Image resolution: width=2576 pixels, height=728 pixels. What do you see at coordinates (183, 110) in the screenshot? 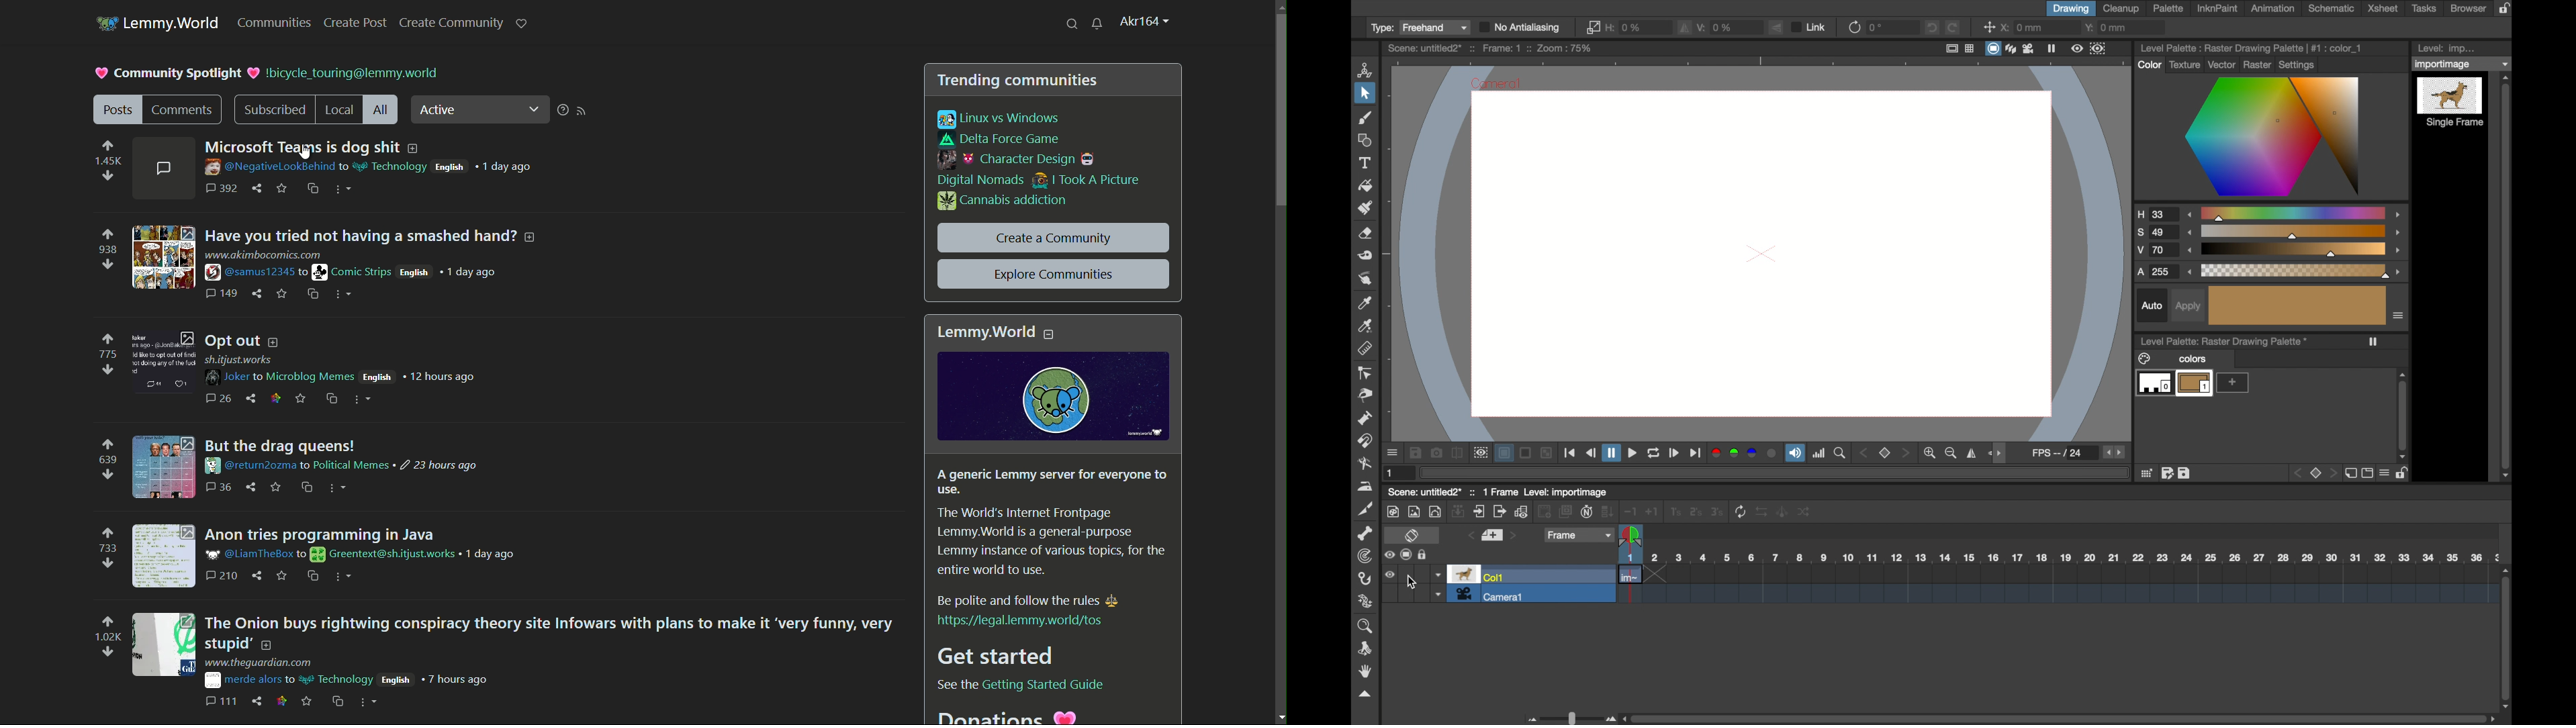
I see `comments` at bounding box center [183, 110].